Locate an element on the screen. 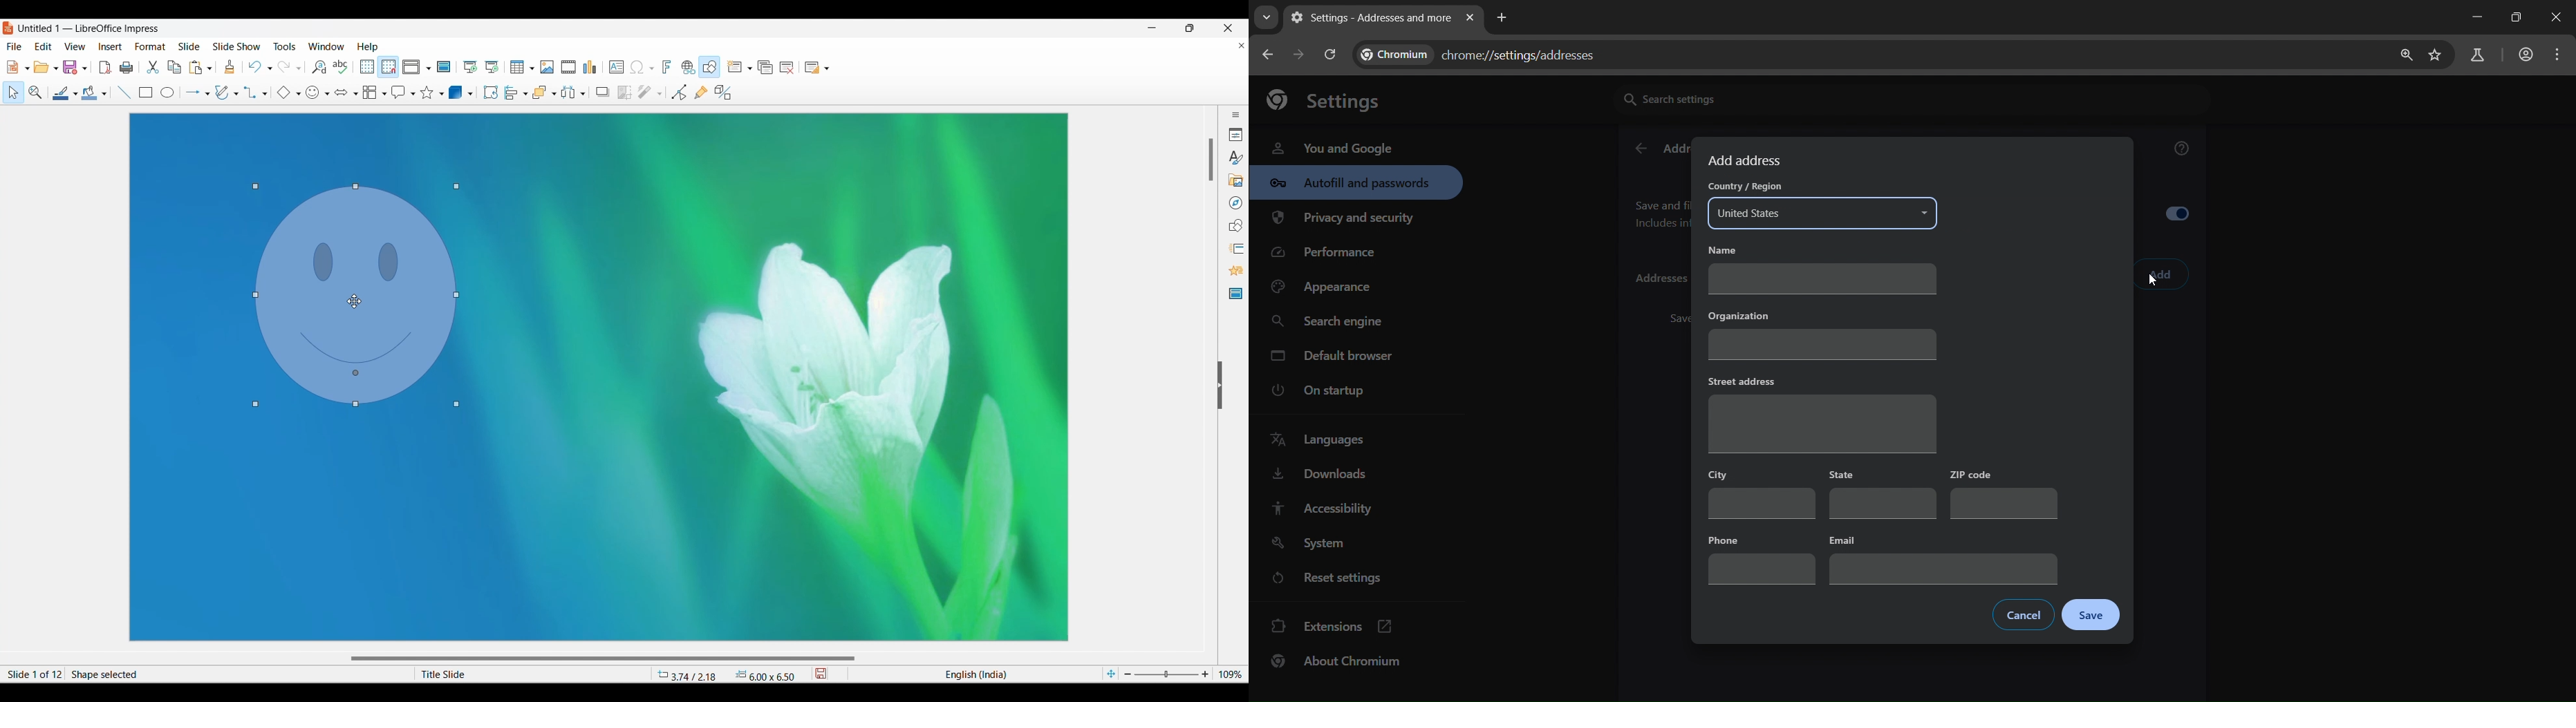 Image resolution: width=2576 pixels, height=728 pixels. Insert image is located at coordinates (547, 67).